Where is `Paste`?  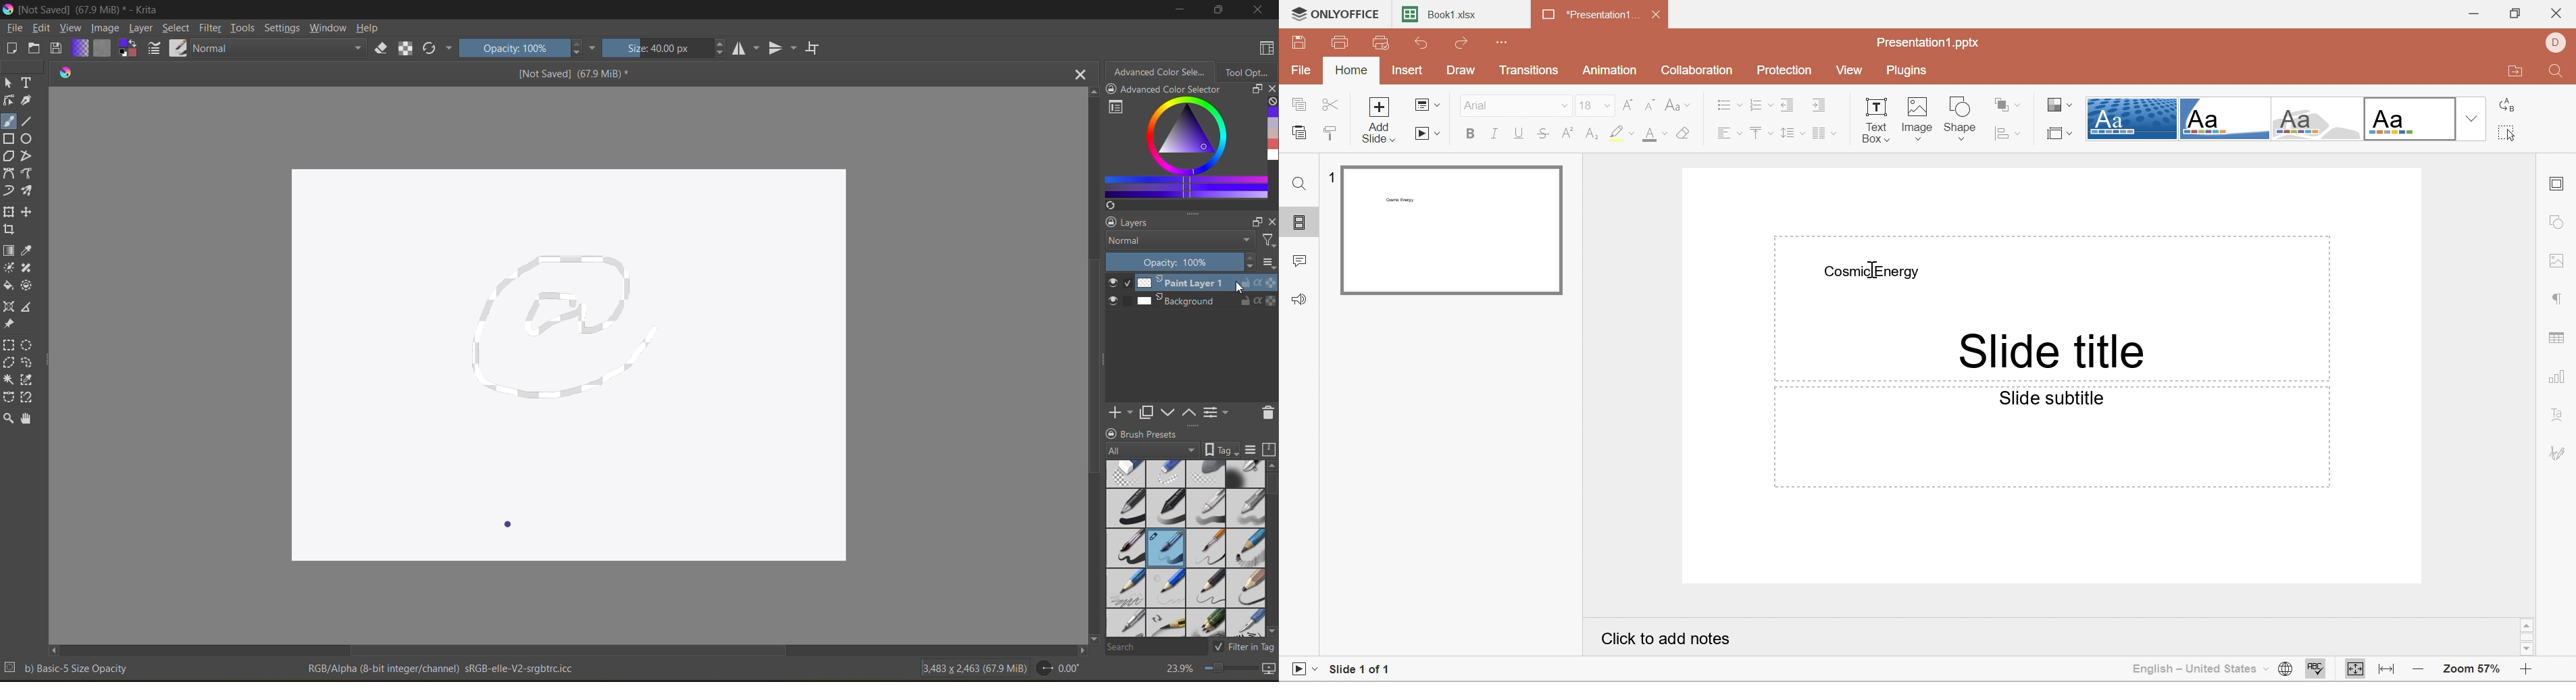 Paste is located at coordinates (1301, 134).